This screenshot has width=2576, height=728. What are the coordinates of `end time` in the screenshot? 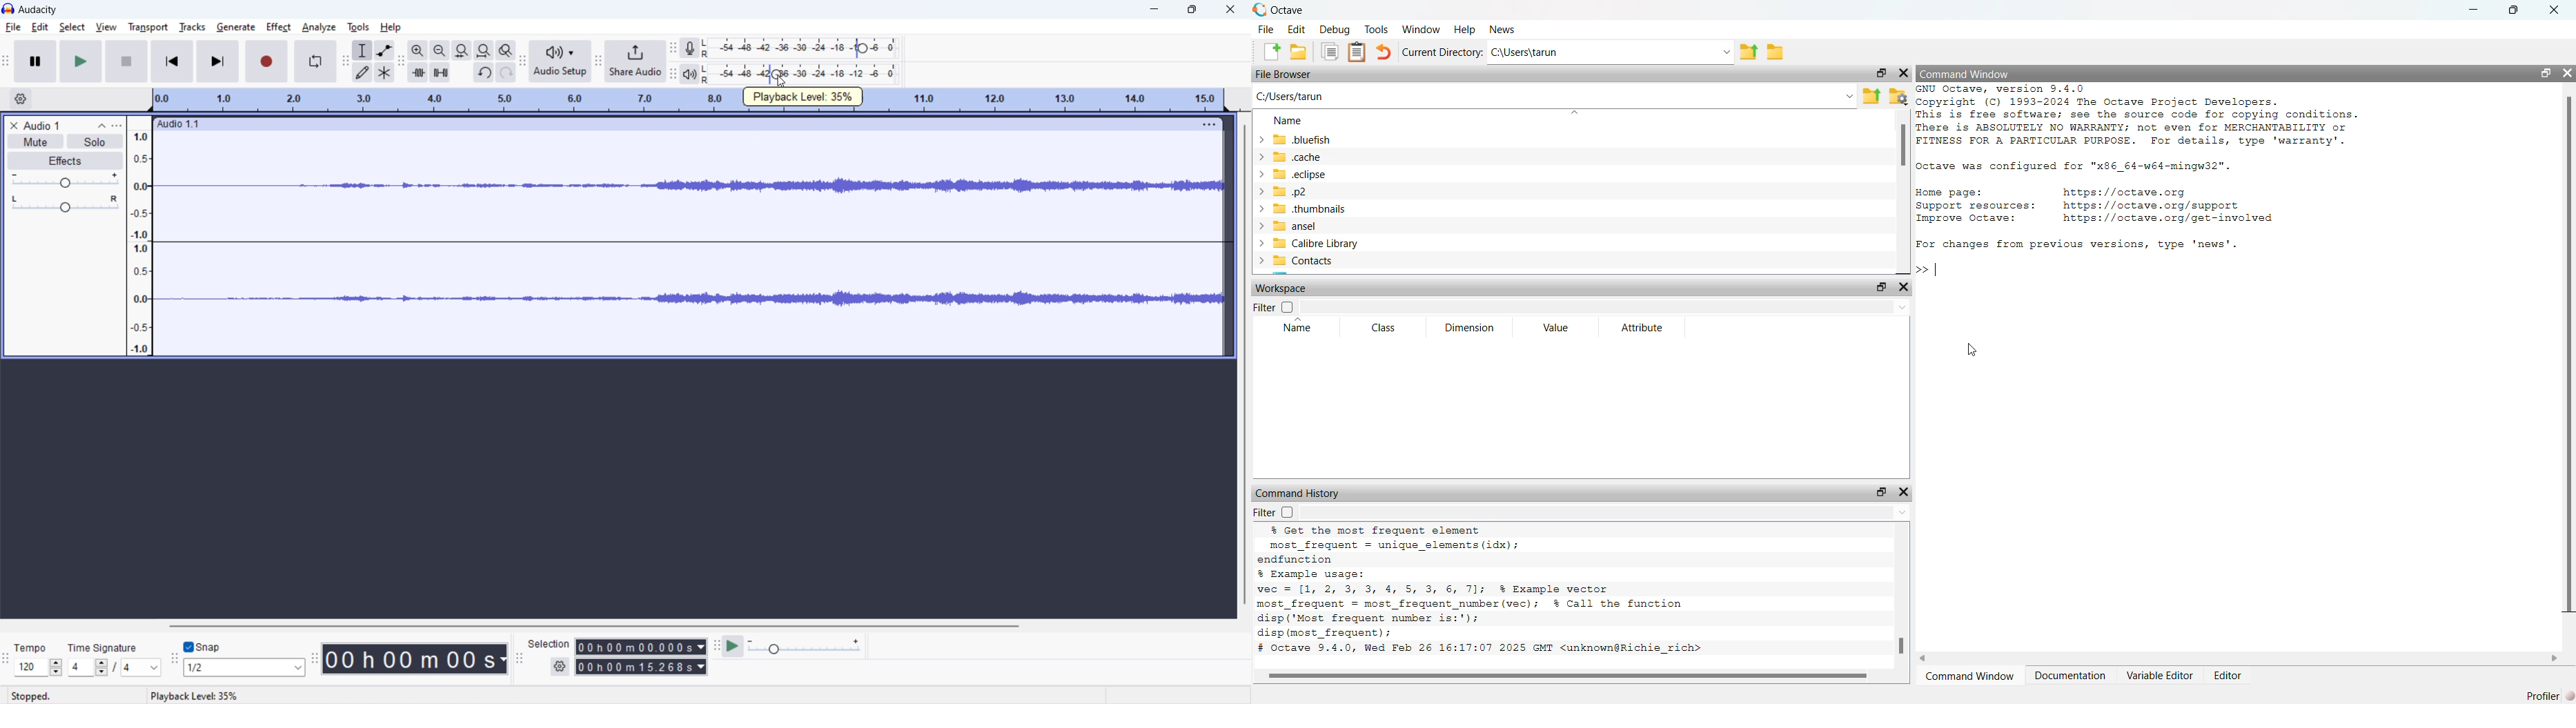 It's located at (641, 667).